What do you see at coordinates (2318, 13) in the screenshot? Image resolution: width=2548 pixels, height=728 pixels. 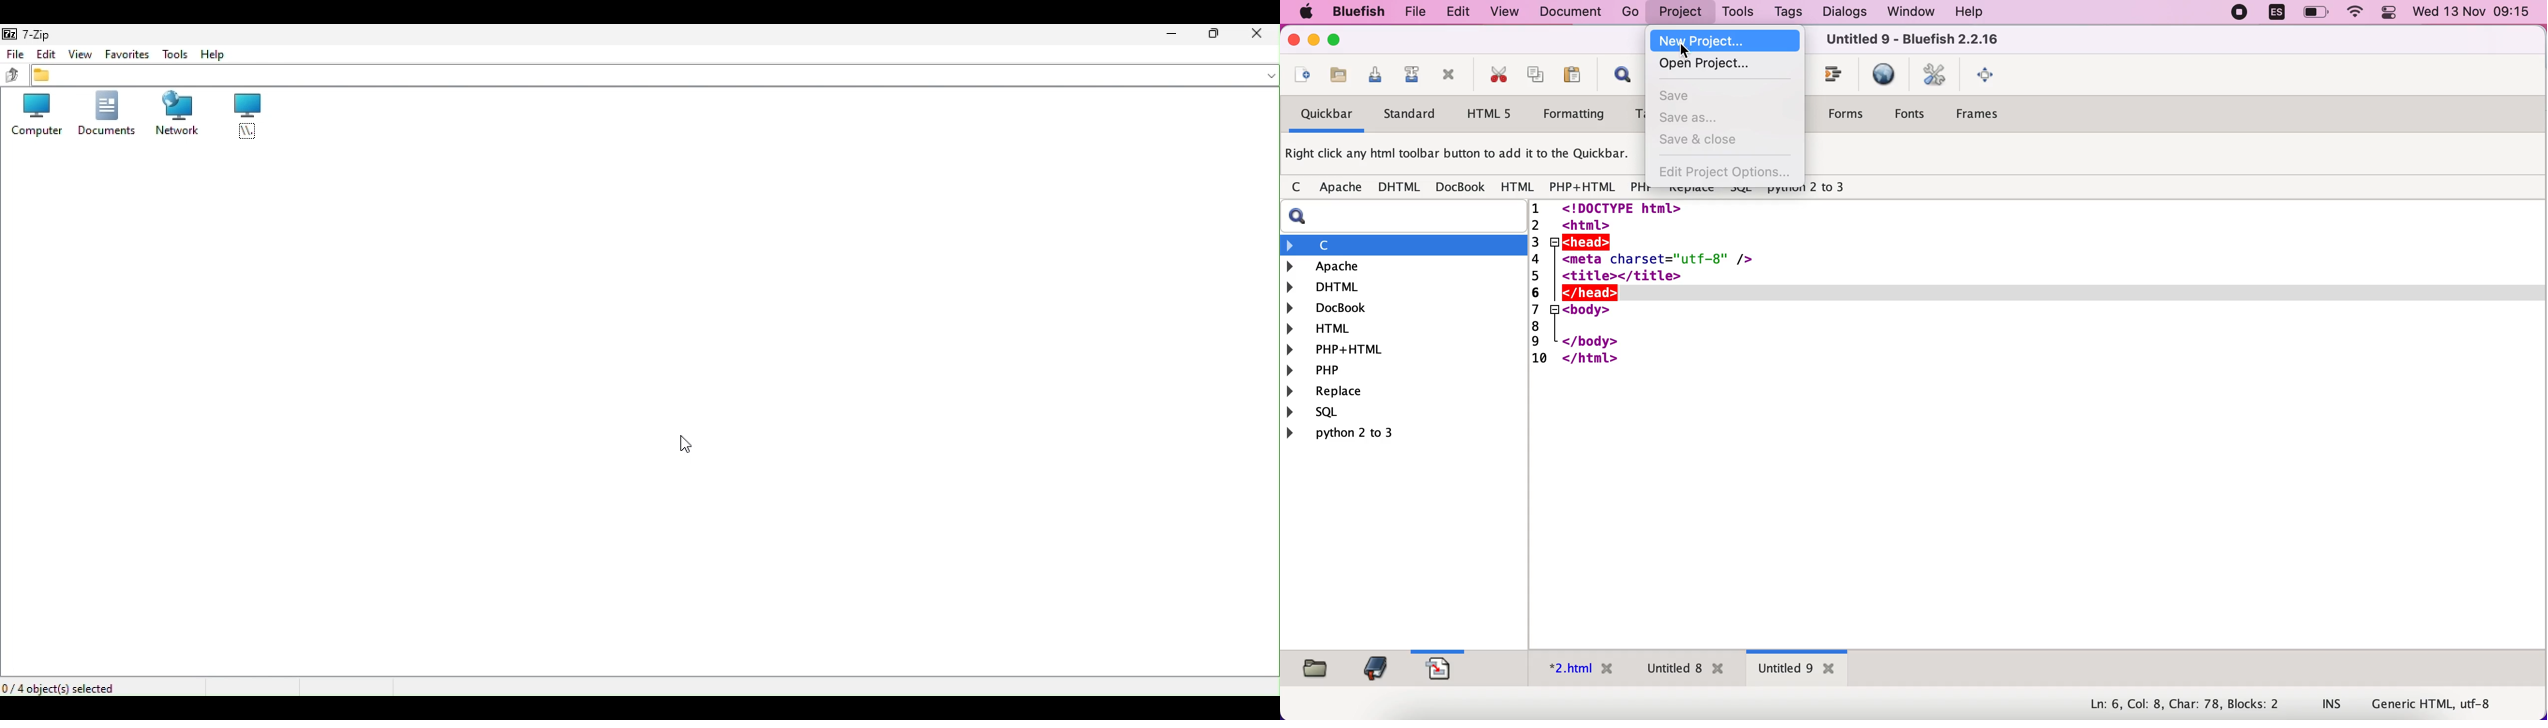 I see `battery` at bounding box center [2318, 13].